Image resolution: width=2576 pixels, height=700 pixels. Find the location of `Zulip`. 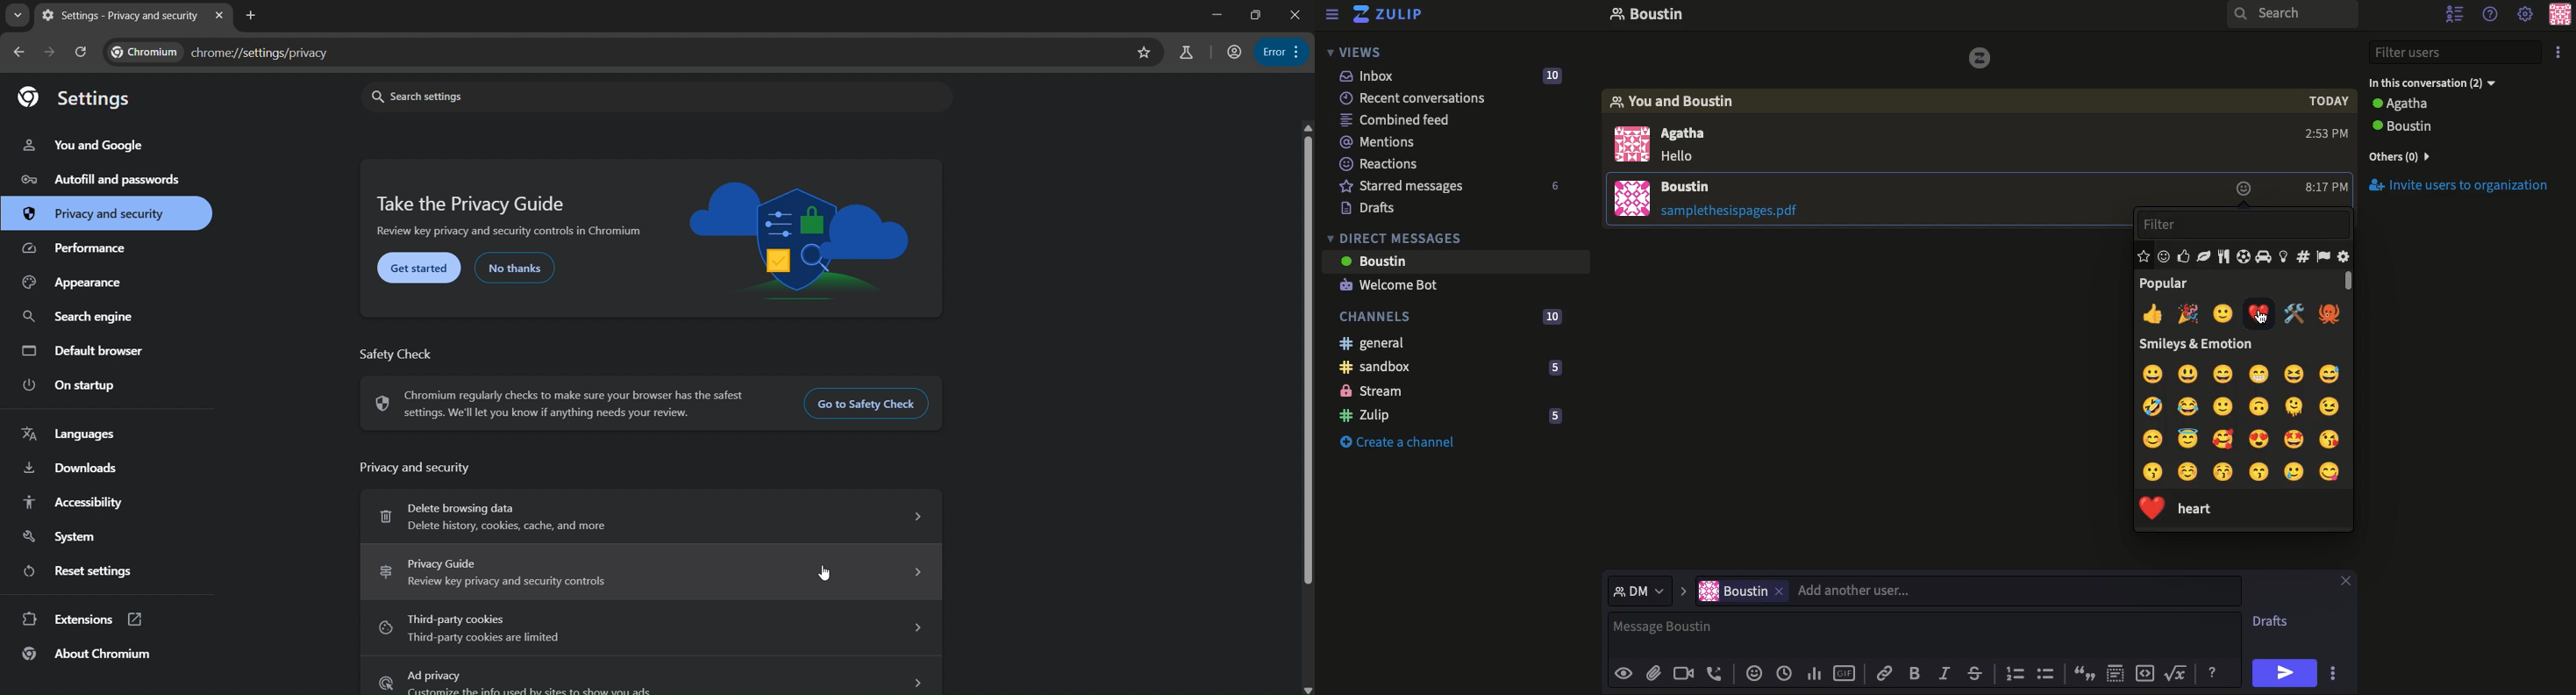

Zulip is located at coordinates (1388, 13).